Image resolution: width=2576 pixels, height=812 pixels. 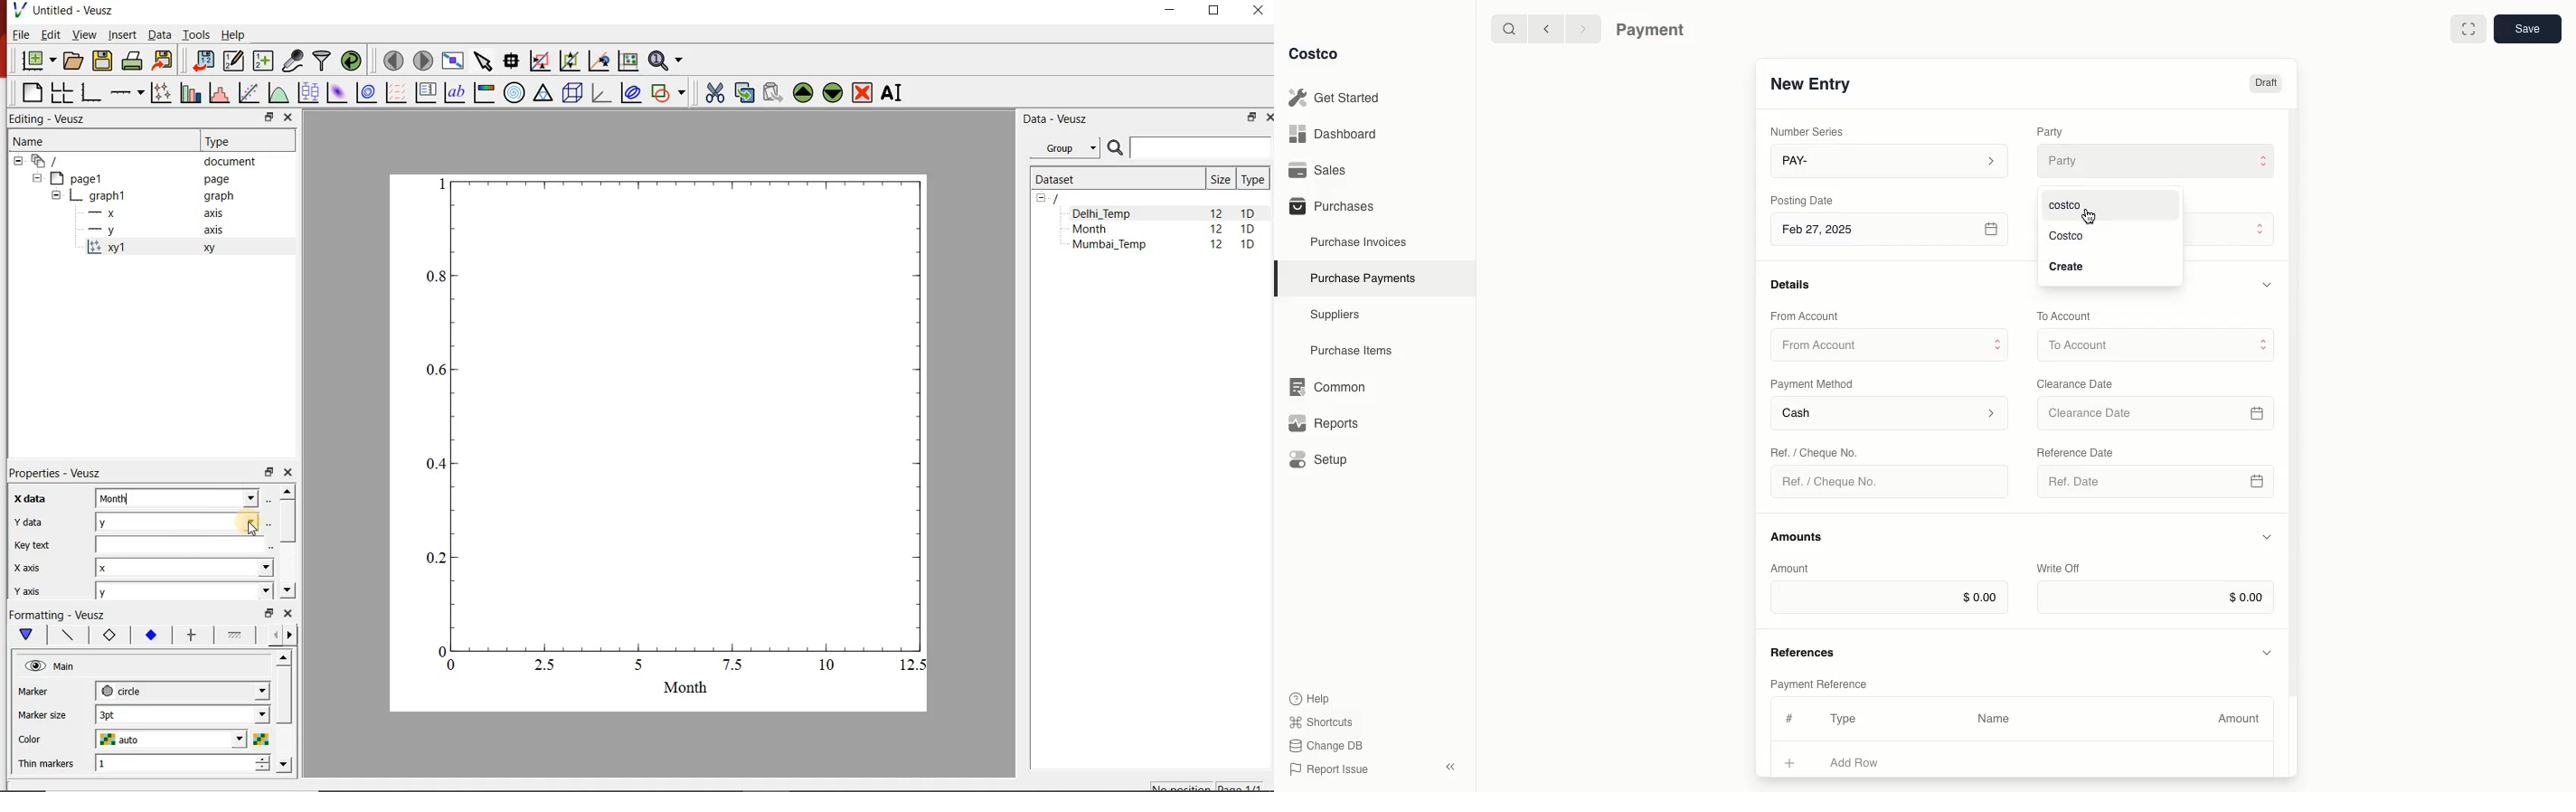 What do you see at coordinates (263, 61) in the screenshot?
I see `create new datasets using available options` at bounding box center [263, 61].